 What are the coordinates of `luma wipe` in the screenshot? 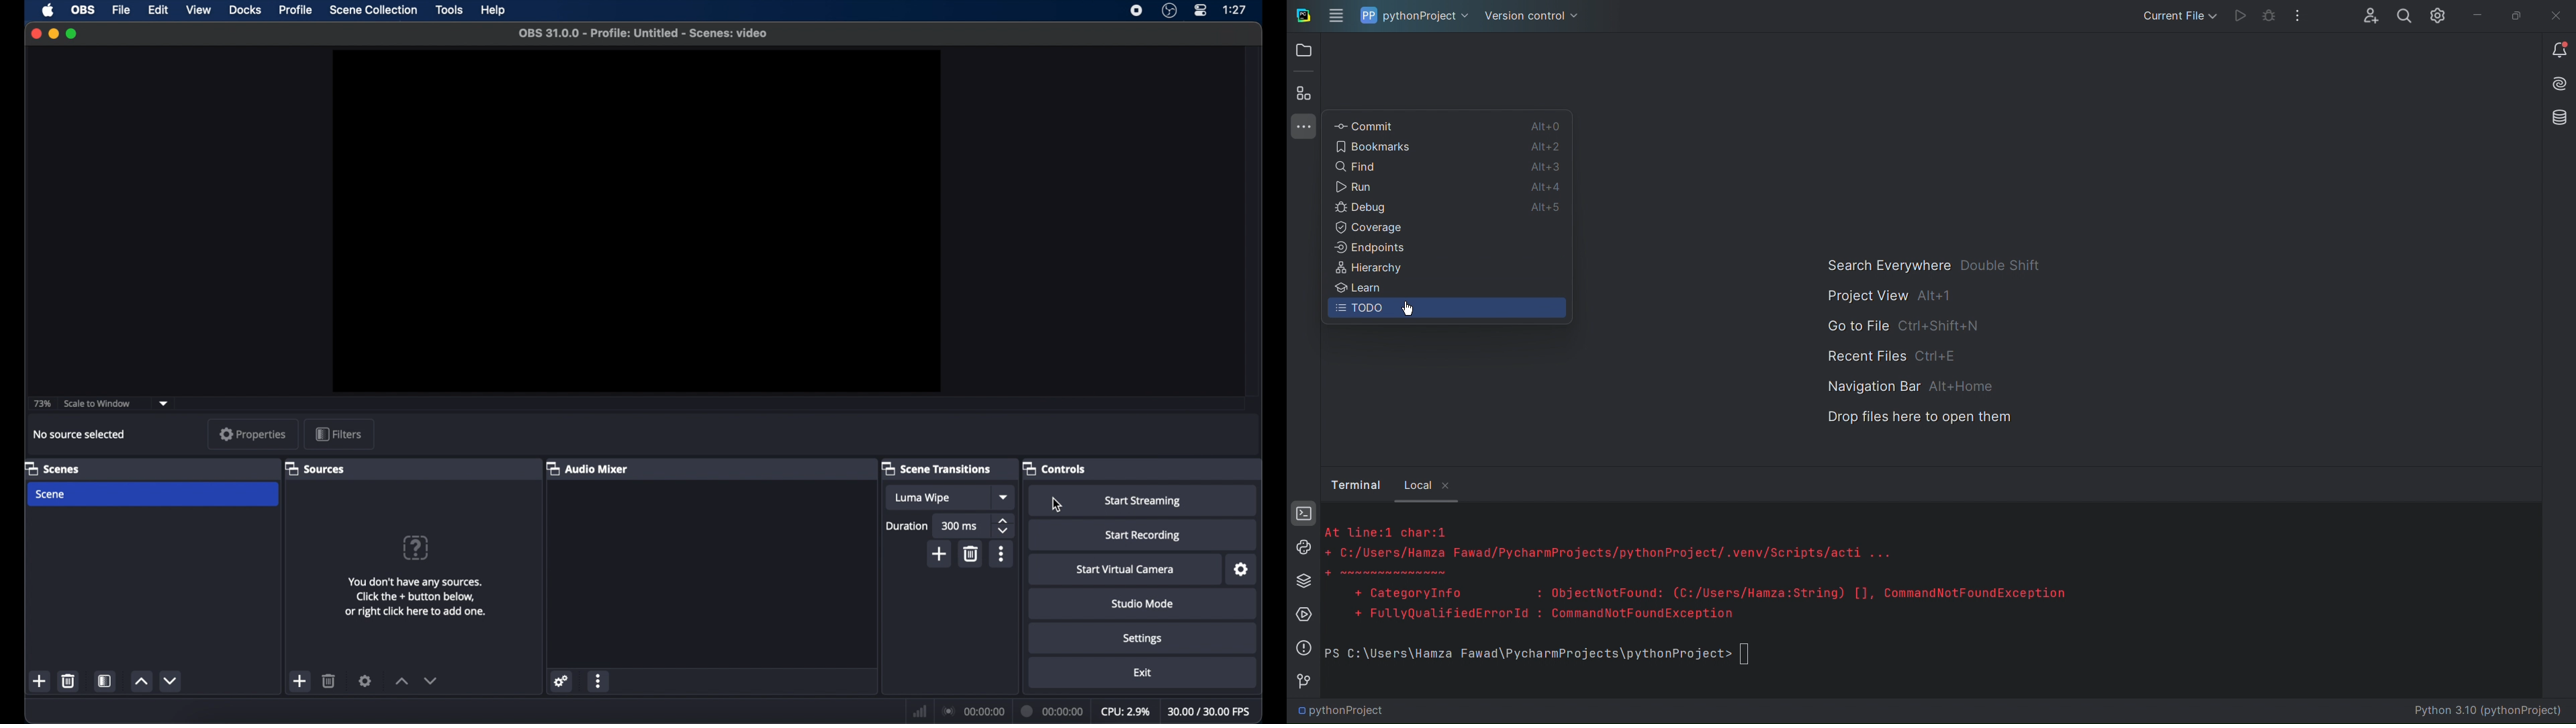 It's located at (925, 499).